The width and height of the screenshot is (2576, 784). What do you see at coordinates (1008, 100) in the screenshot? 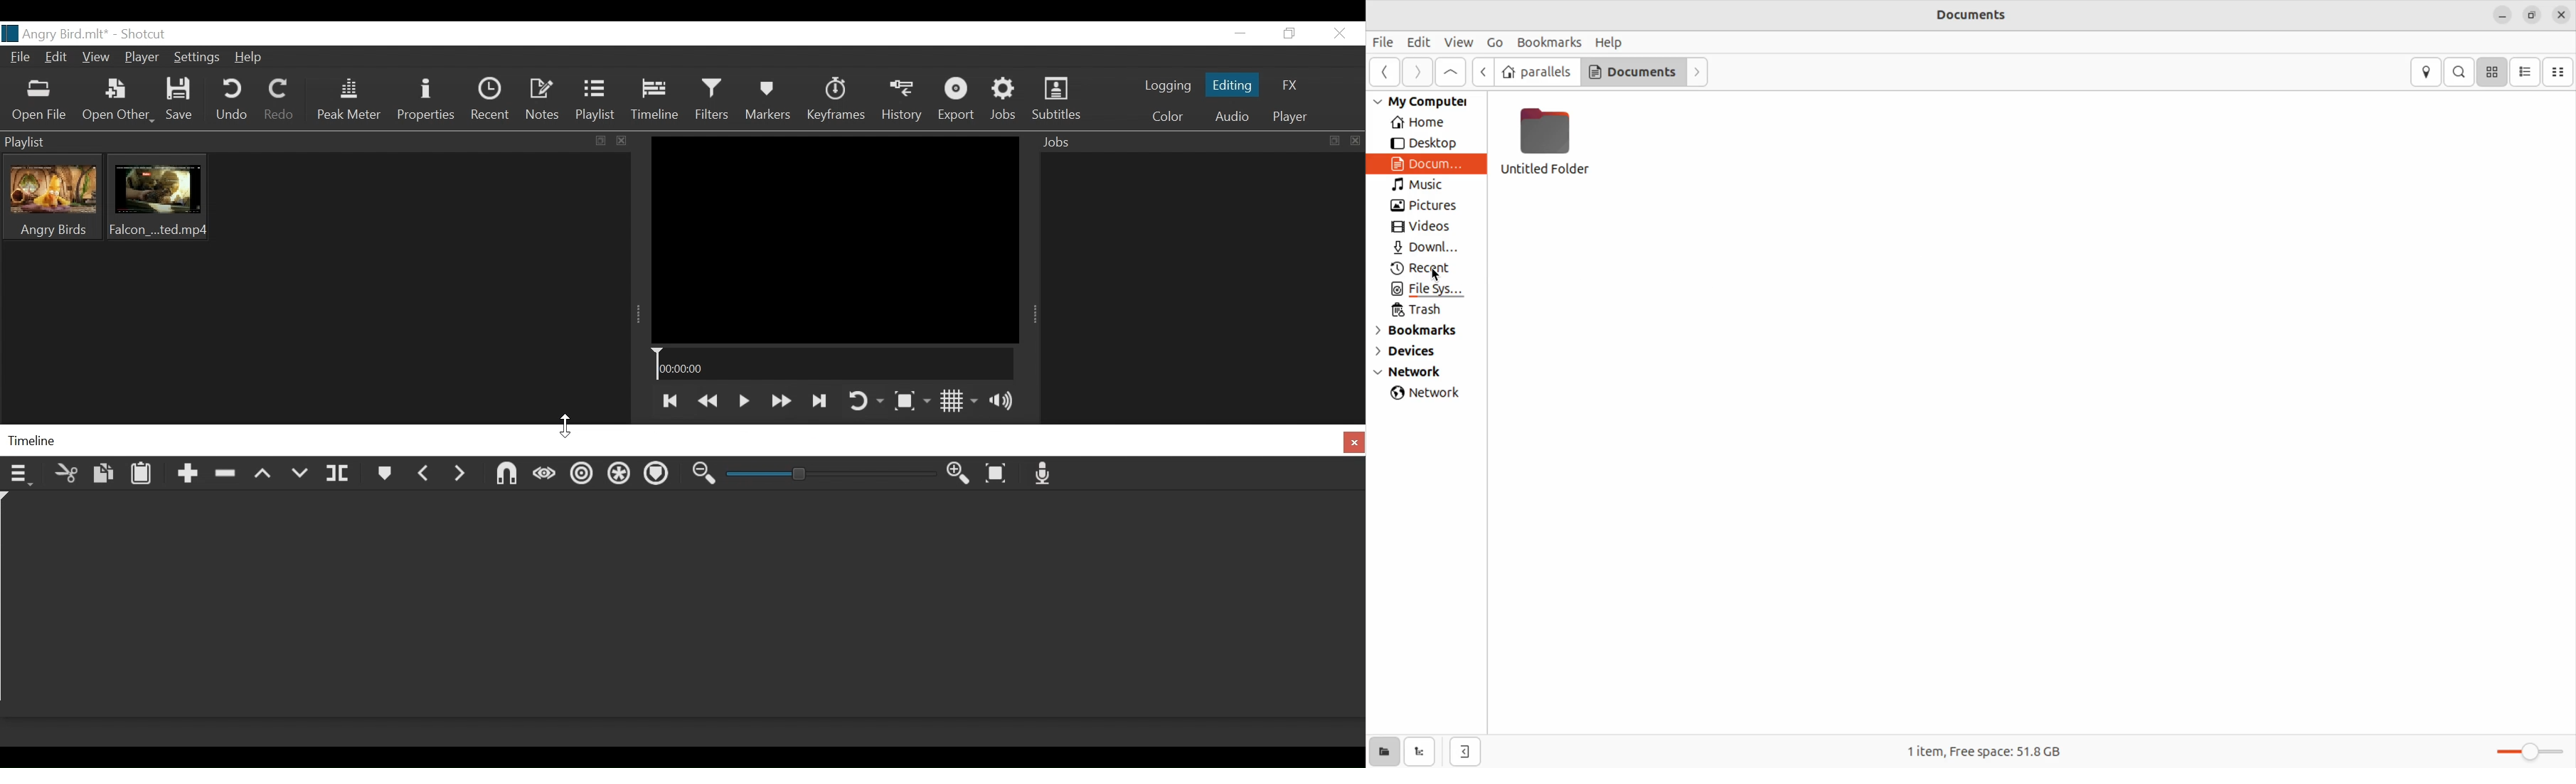
I see `Jobs` at bounding box center [1008, 100].